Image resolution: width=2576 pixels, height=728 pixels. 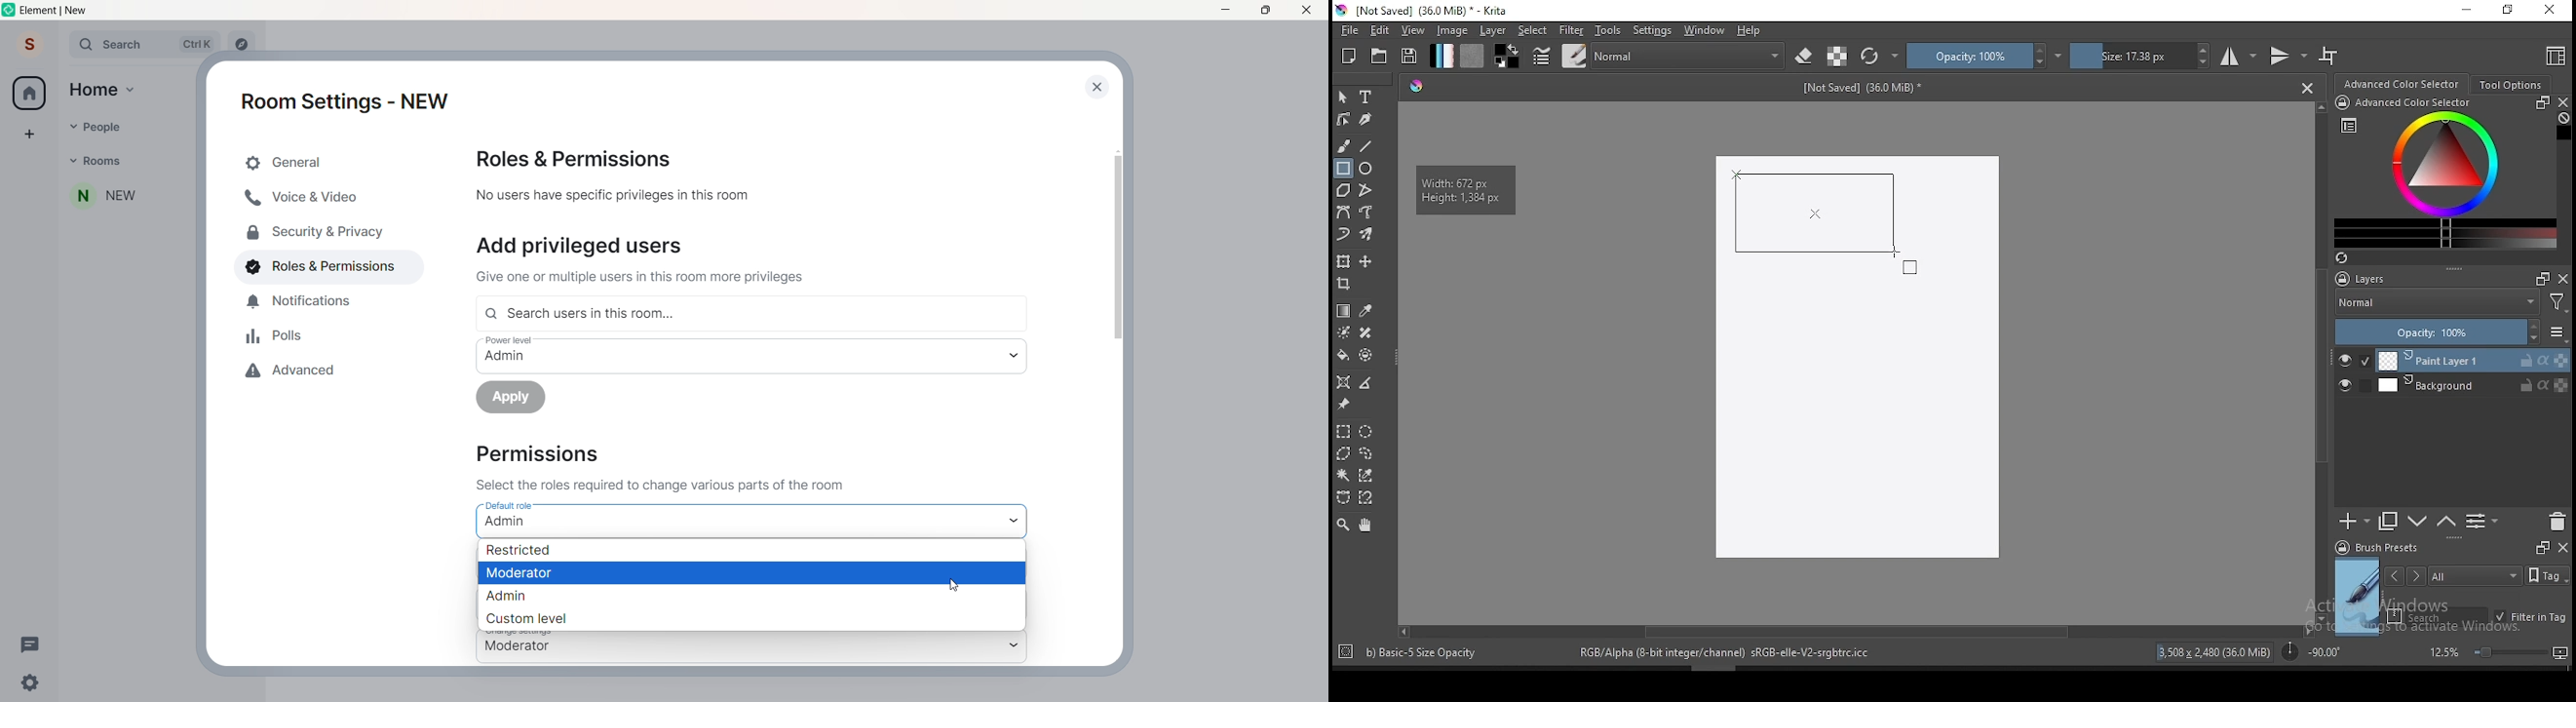 I want to click on close, so click(x=1309, y=10).